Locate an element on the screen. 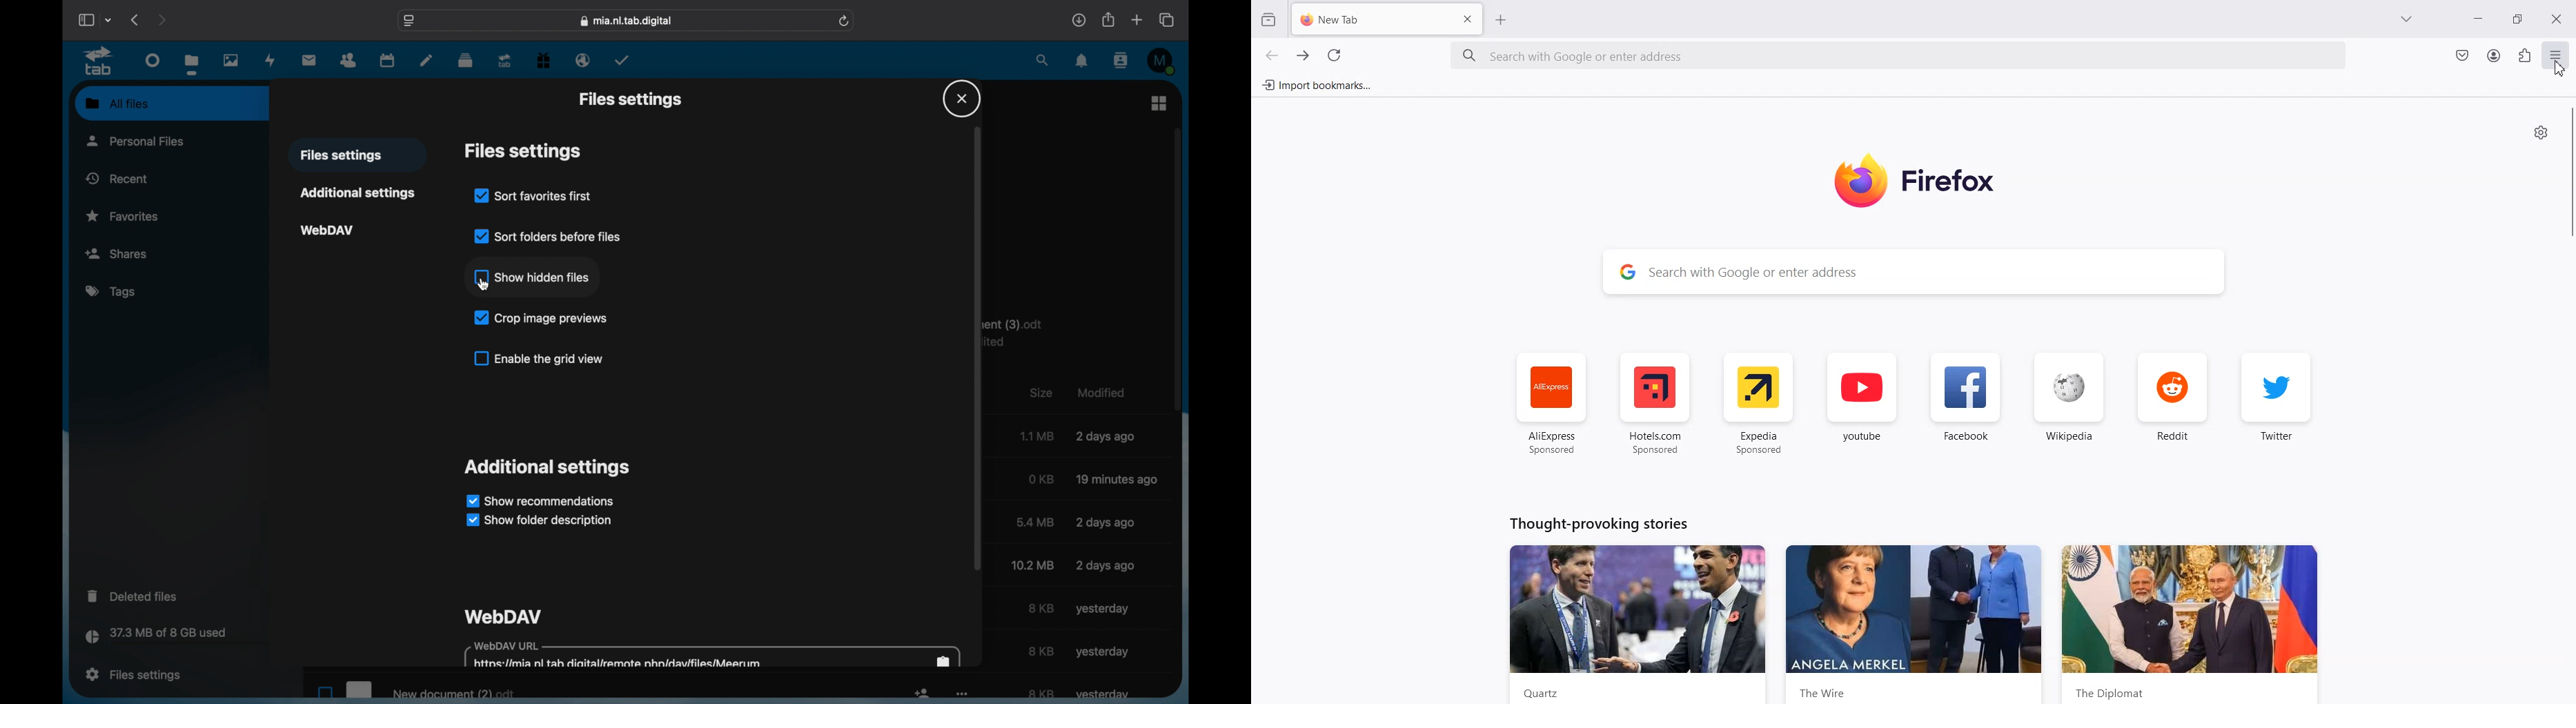  search is located at coordinates (1043, 61).